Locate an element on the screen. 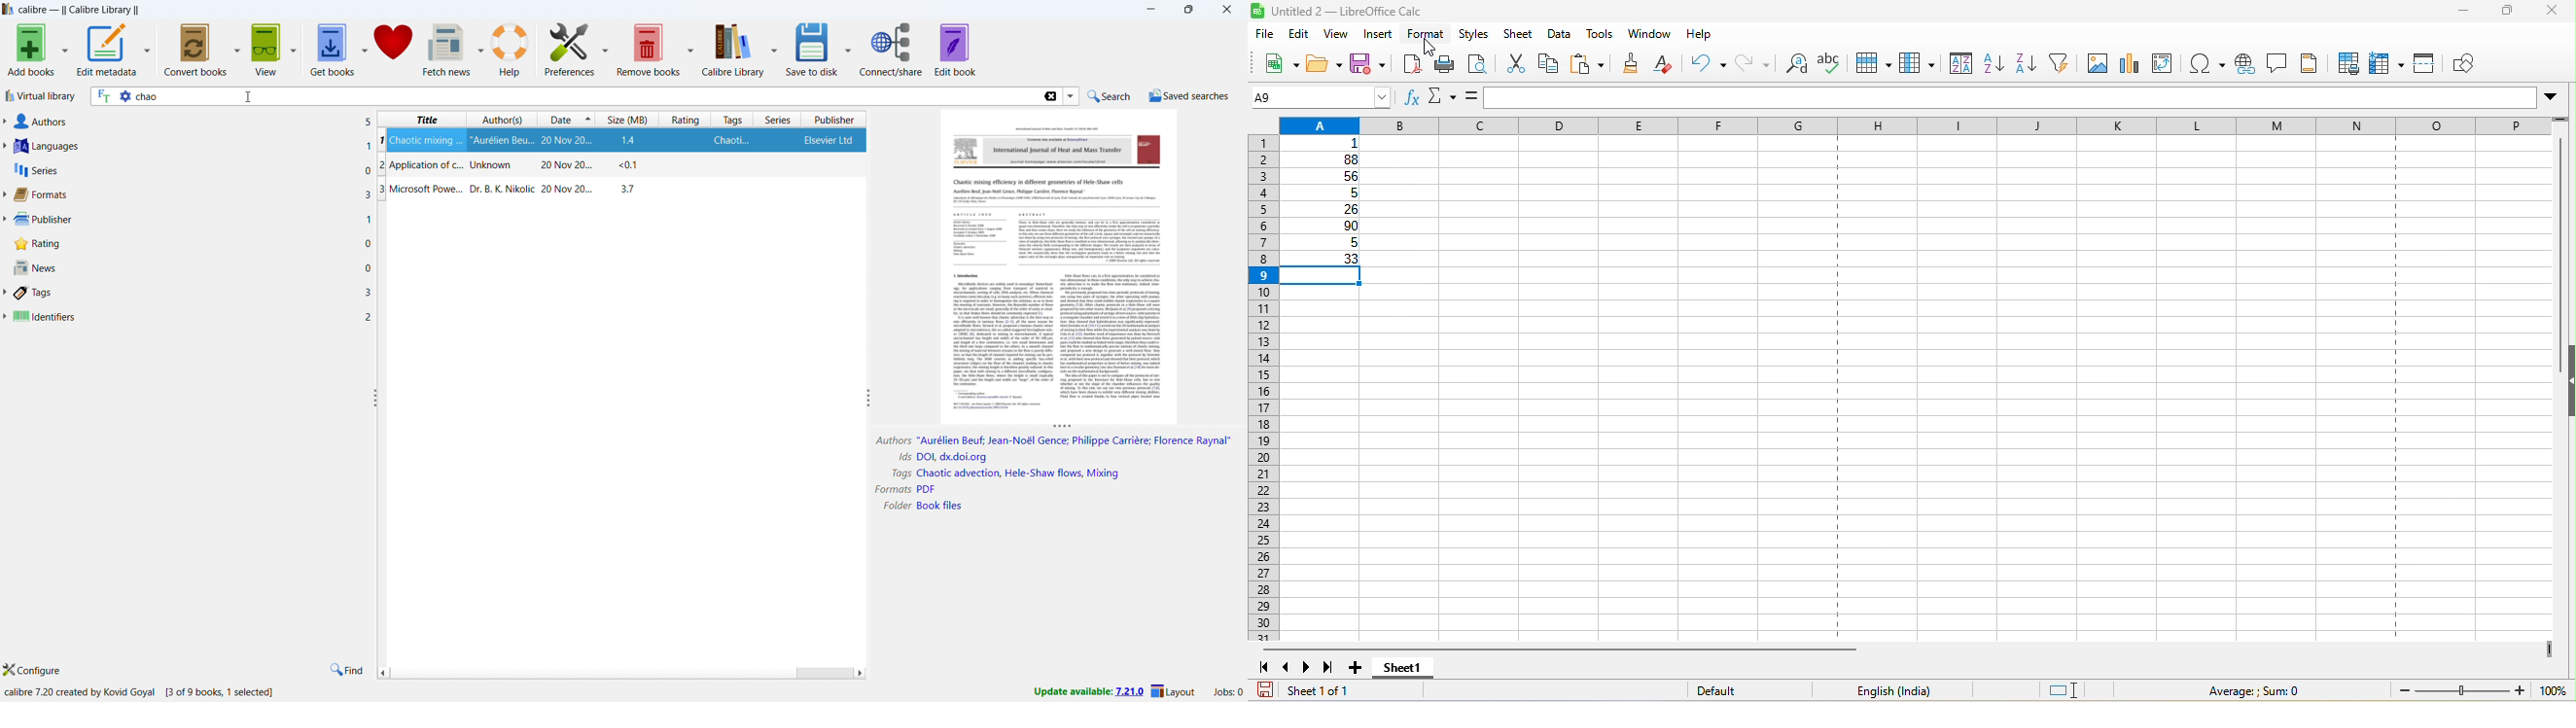  comment is located at coordinates (2276, 63).